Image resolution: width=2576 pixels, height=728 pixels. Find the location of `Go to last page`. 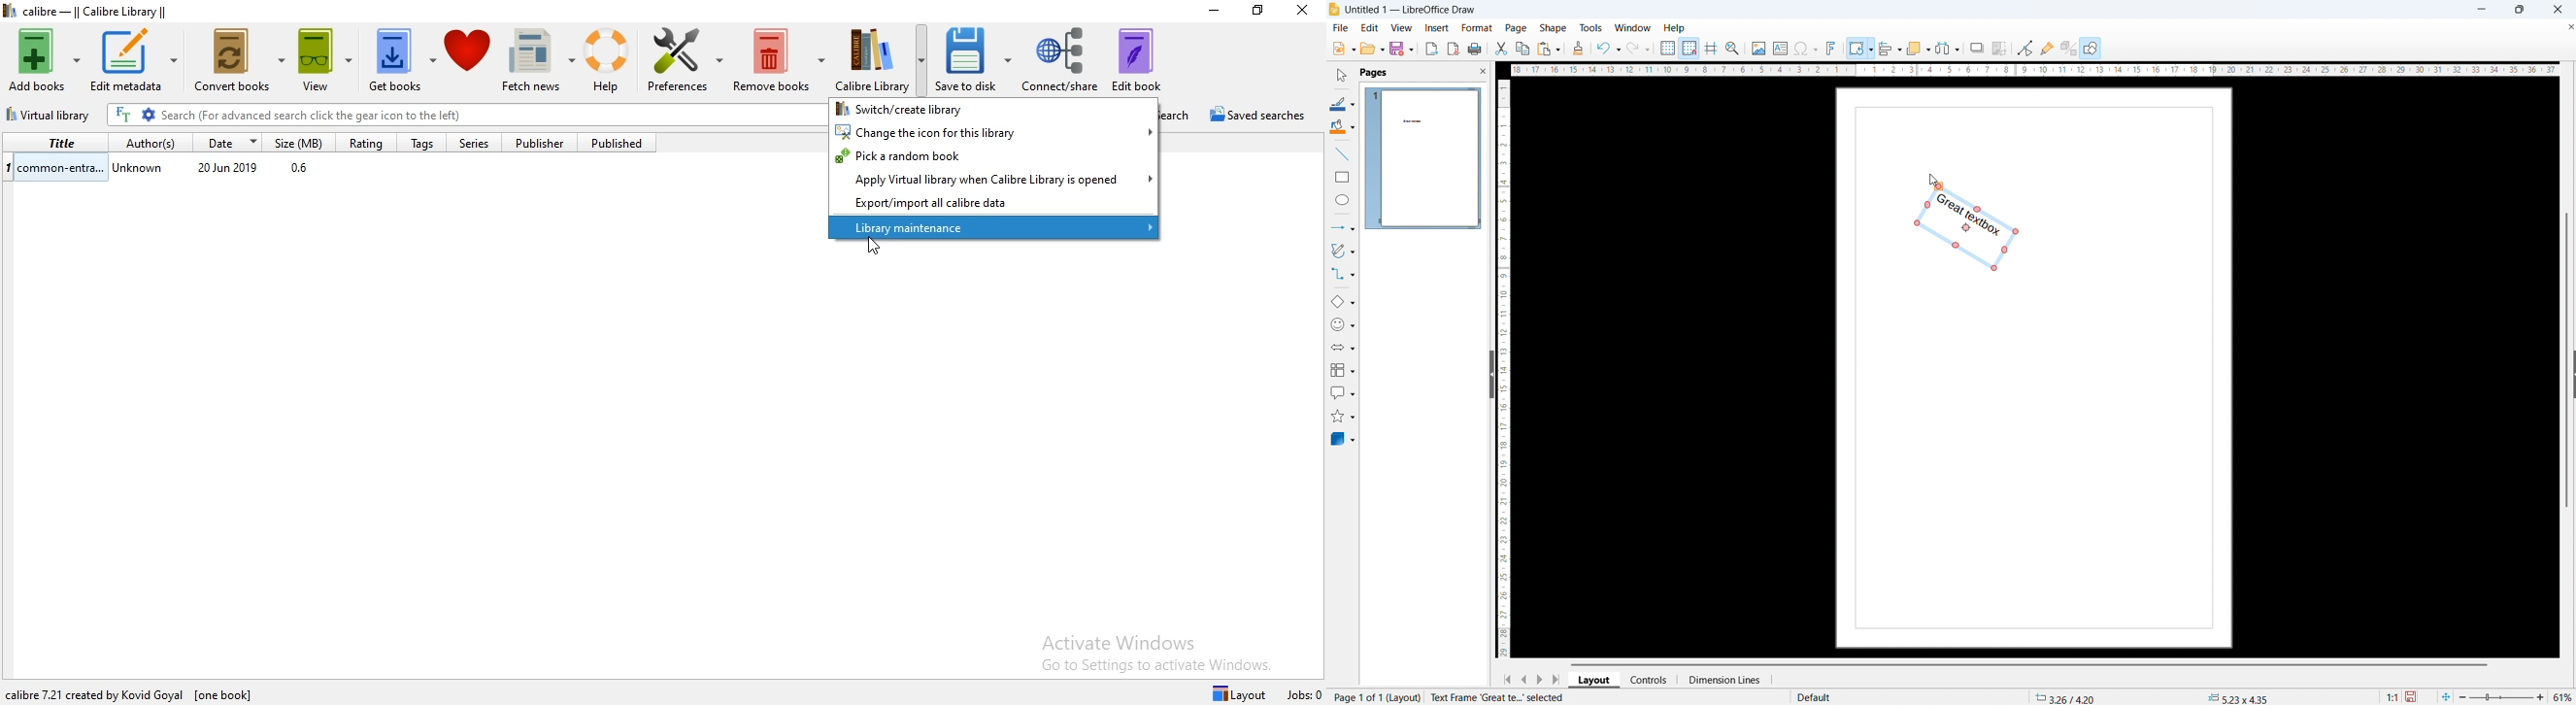

Go to last page is located at coordinates (1557, 680).